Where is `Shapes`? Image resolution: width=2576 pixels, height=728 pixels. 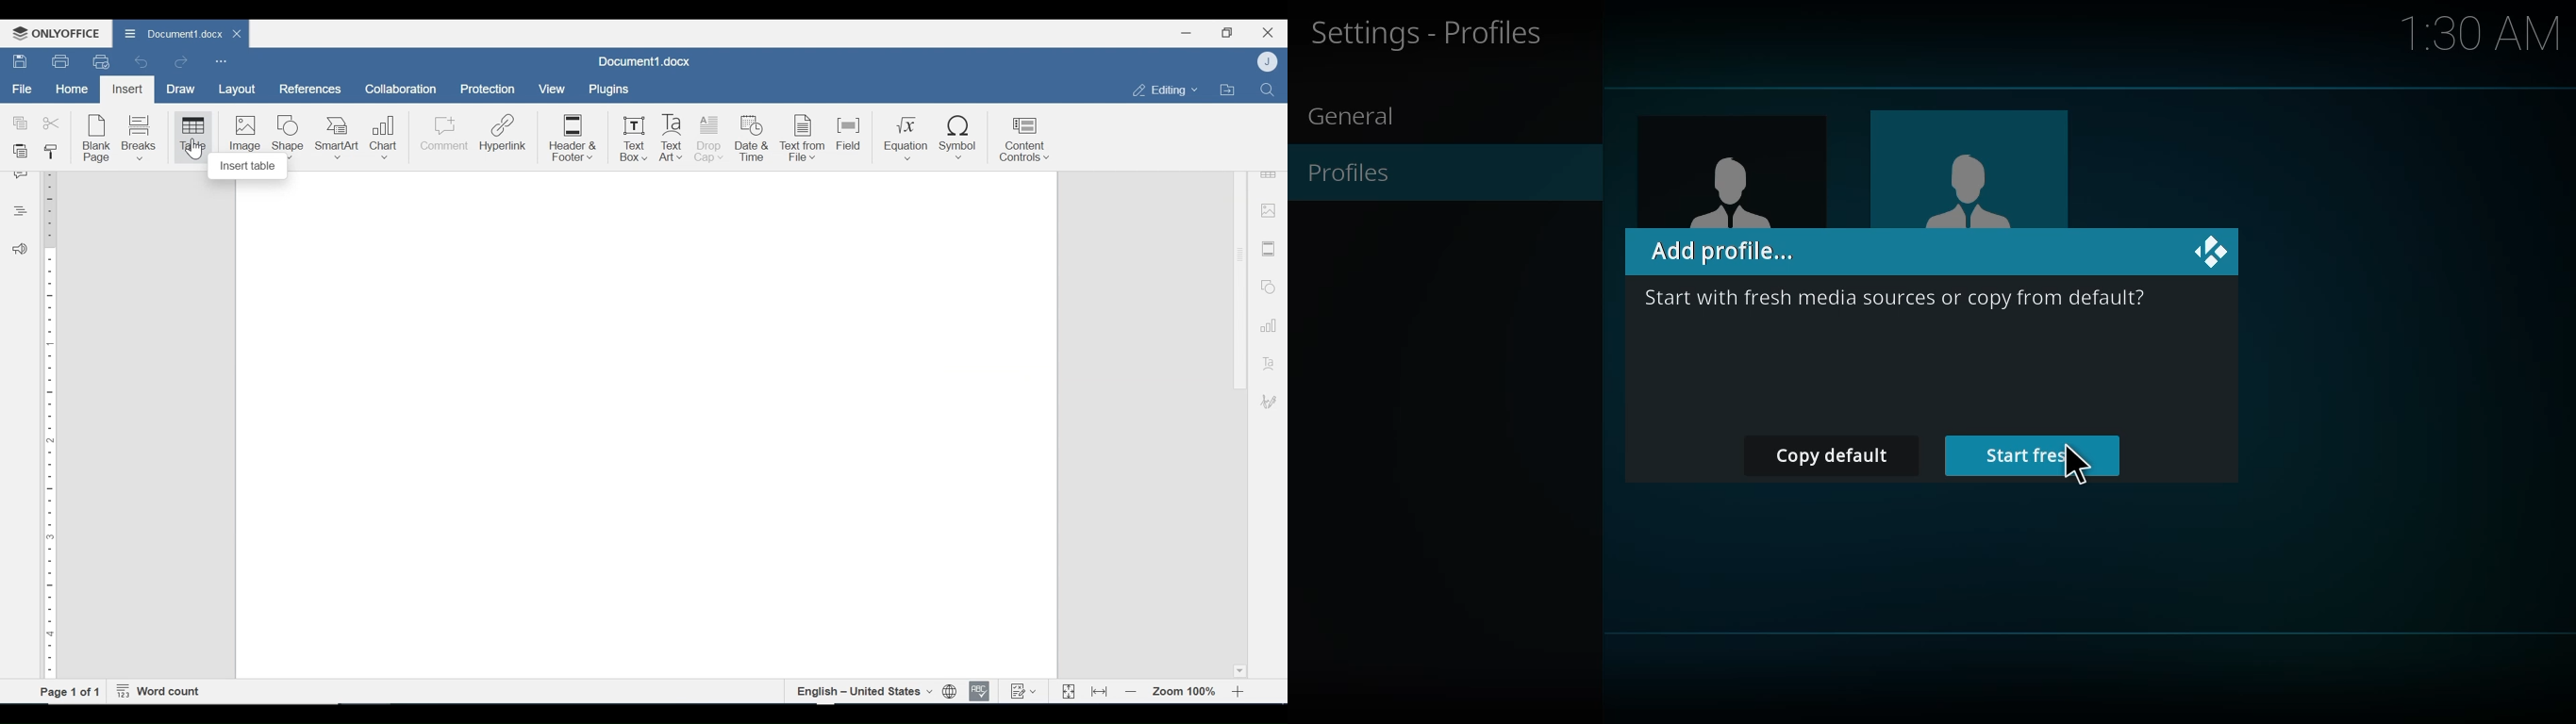
Shapes is located at coordinates (1266, 285).